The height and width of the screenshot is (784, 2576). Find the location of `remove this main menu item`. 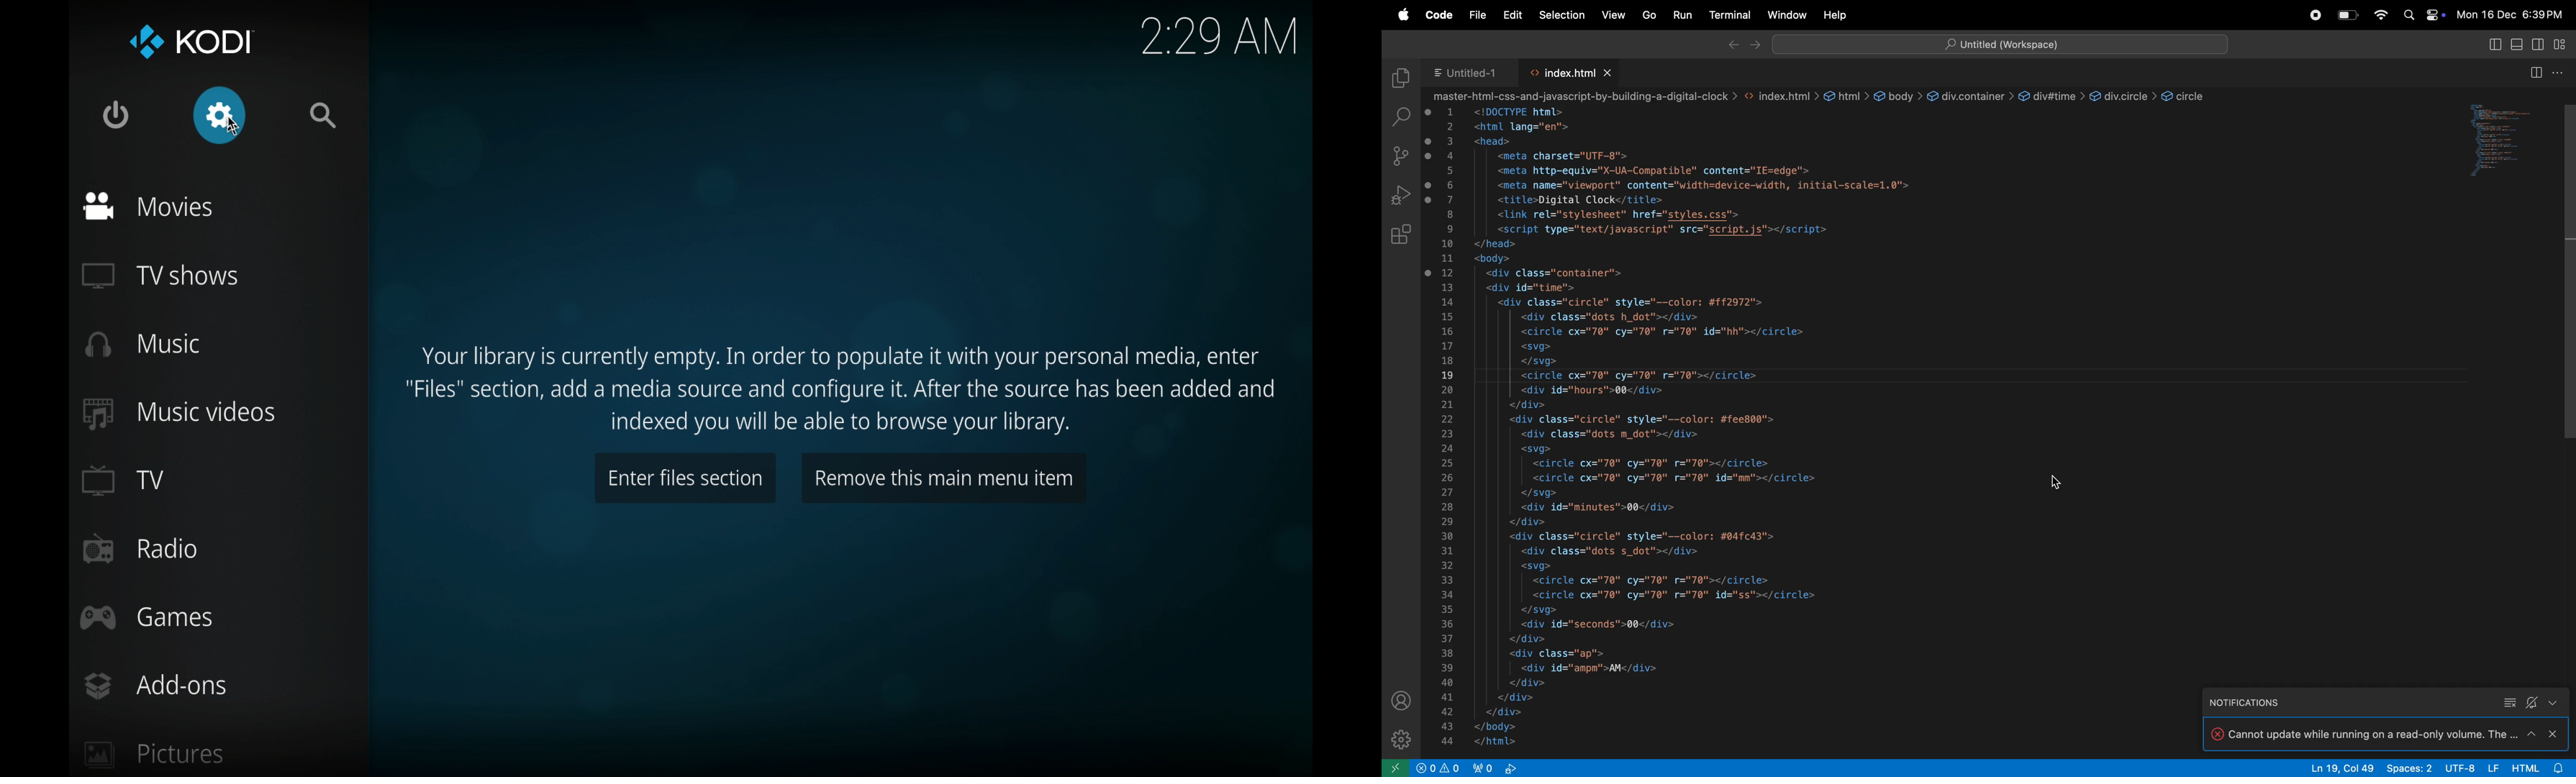

remove this main menu item is located at coordinates (942, 476).